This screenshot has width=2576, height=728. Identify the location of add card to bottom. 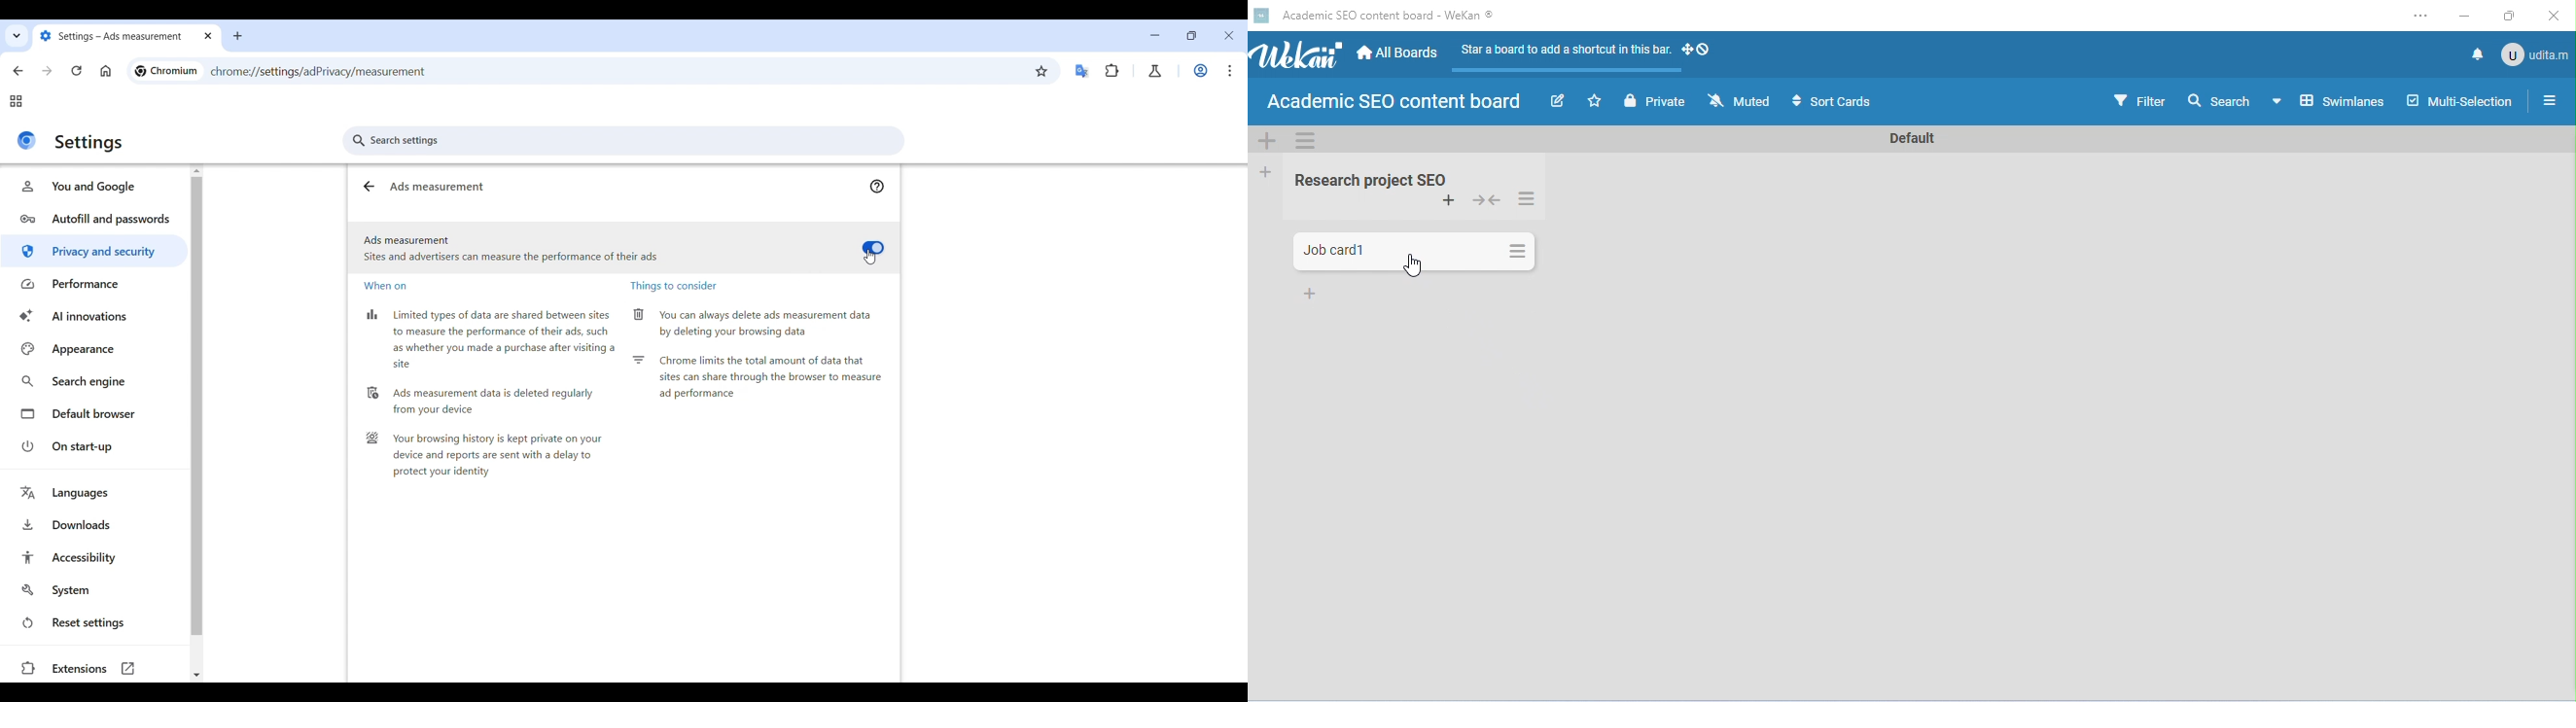
(1313, 294).